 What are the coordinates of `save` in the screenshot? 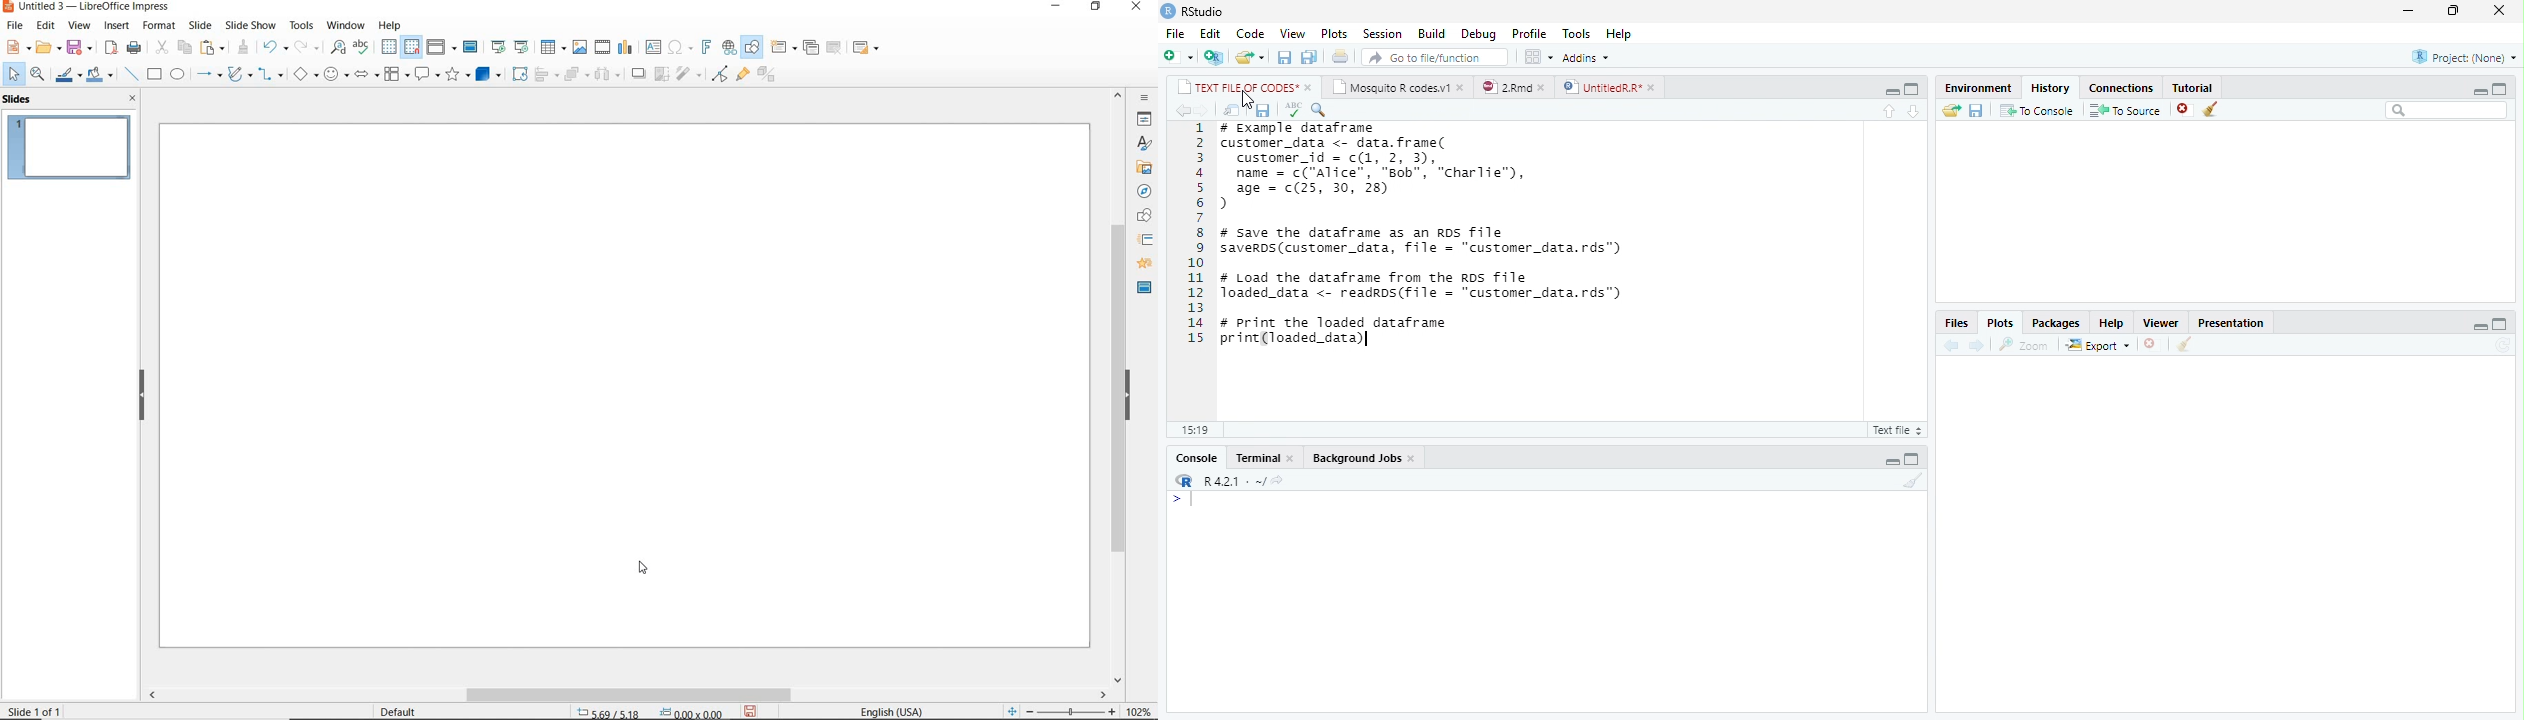 It's located at (1977, 111).